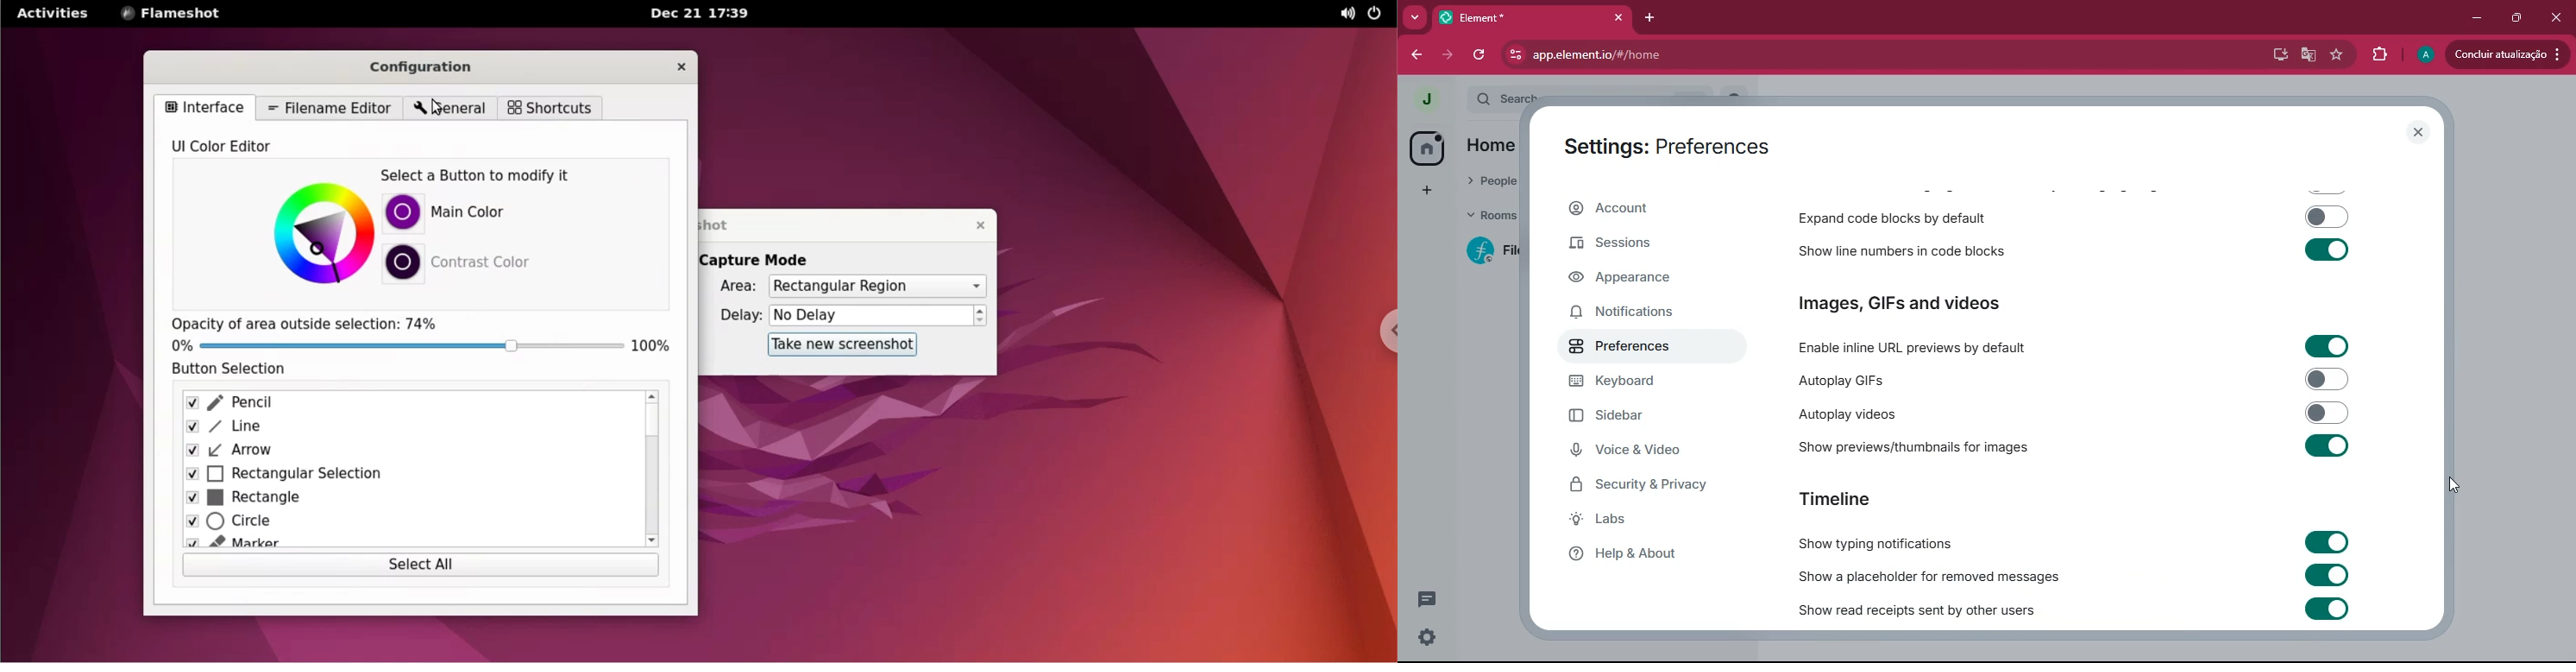 The image size is (2576, 672). What do you see at coordinates (2425, 56) in the screenshot?
I see `profile picture` at bounding box center [2425, 56].